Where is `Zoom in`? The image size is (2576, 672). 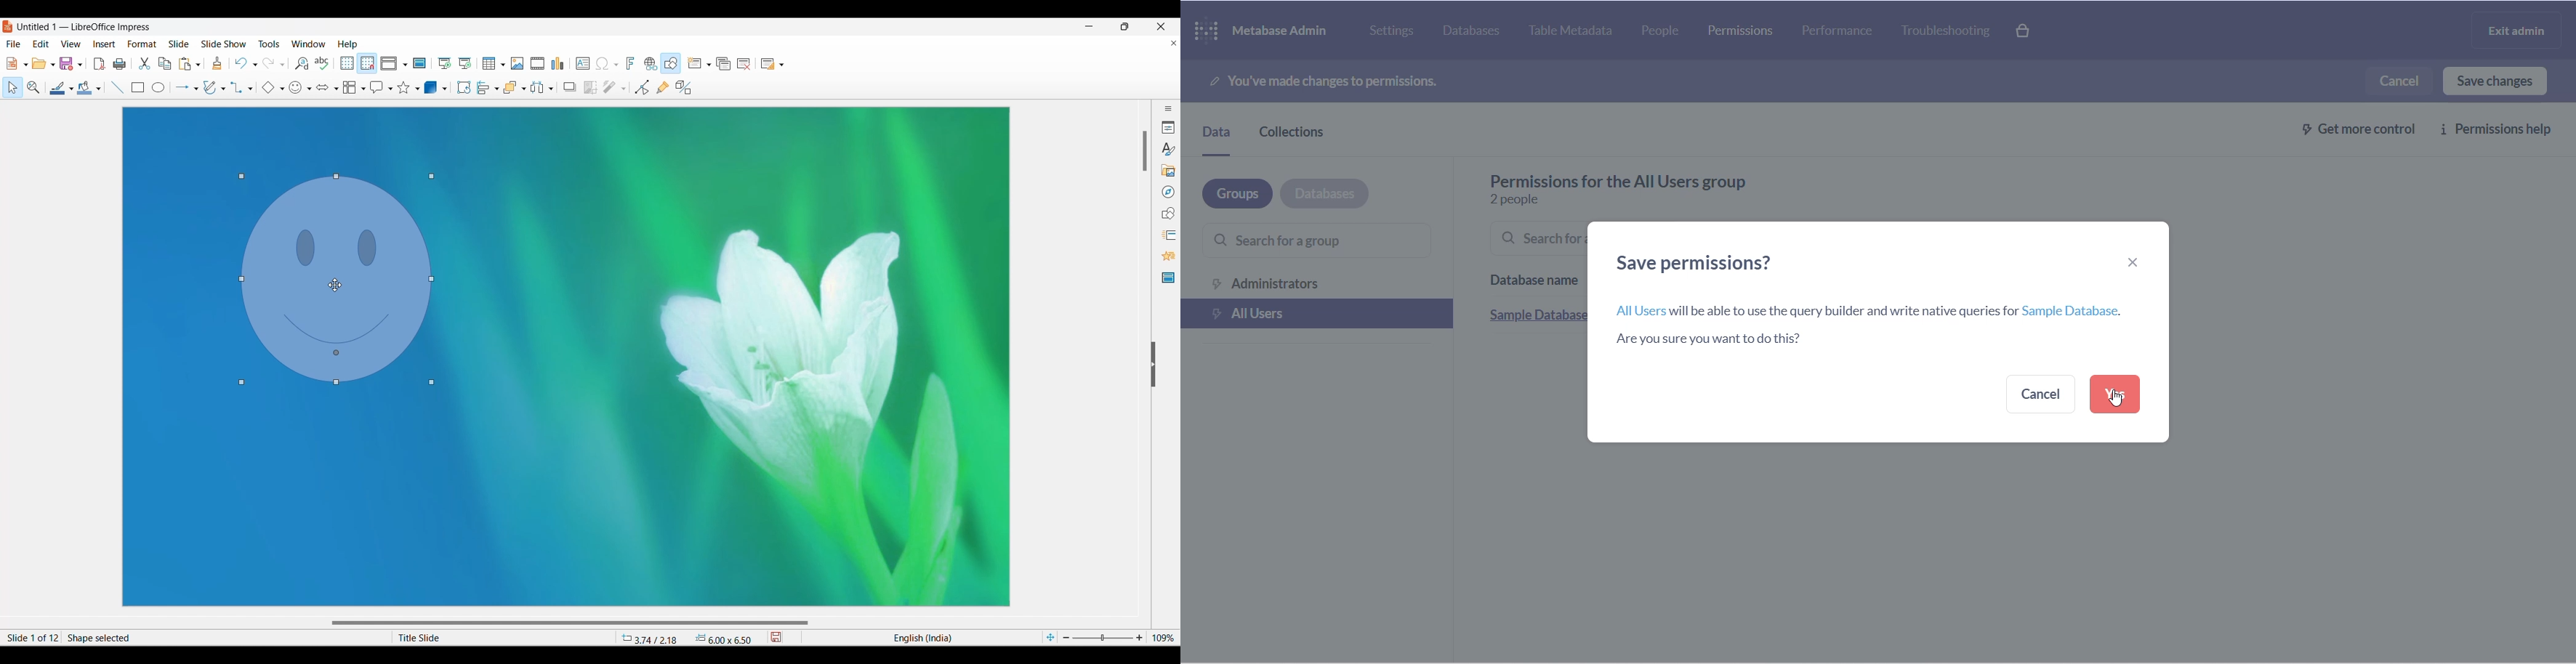 Zoom in is located at coordinates (1140, 638).